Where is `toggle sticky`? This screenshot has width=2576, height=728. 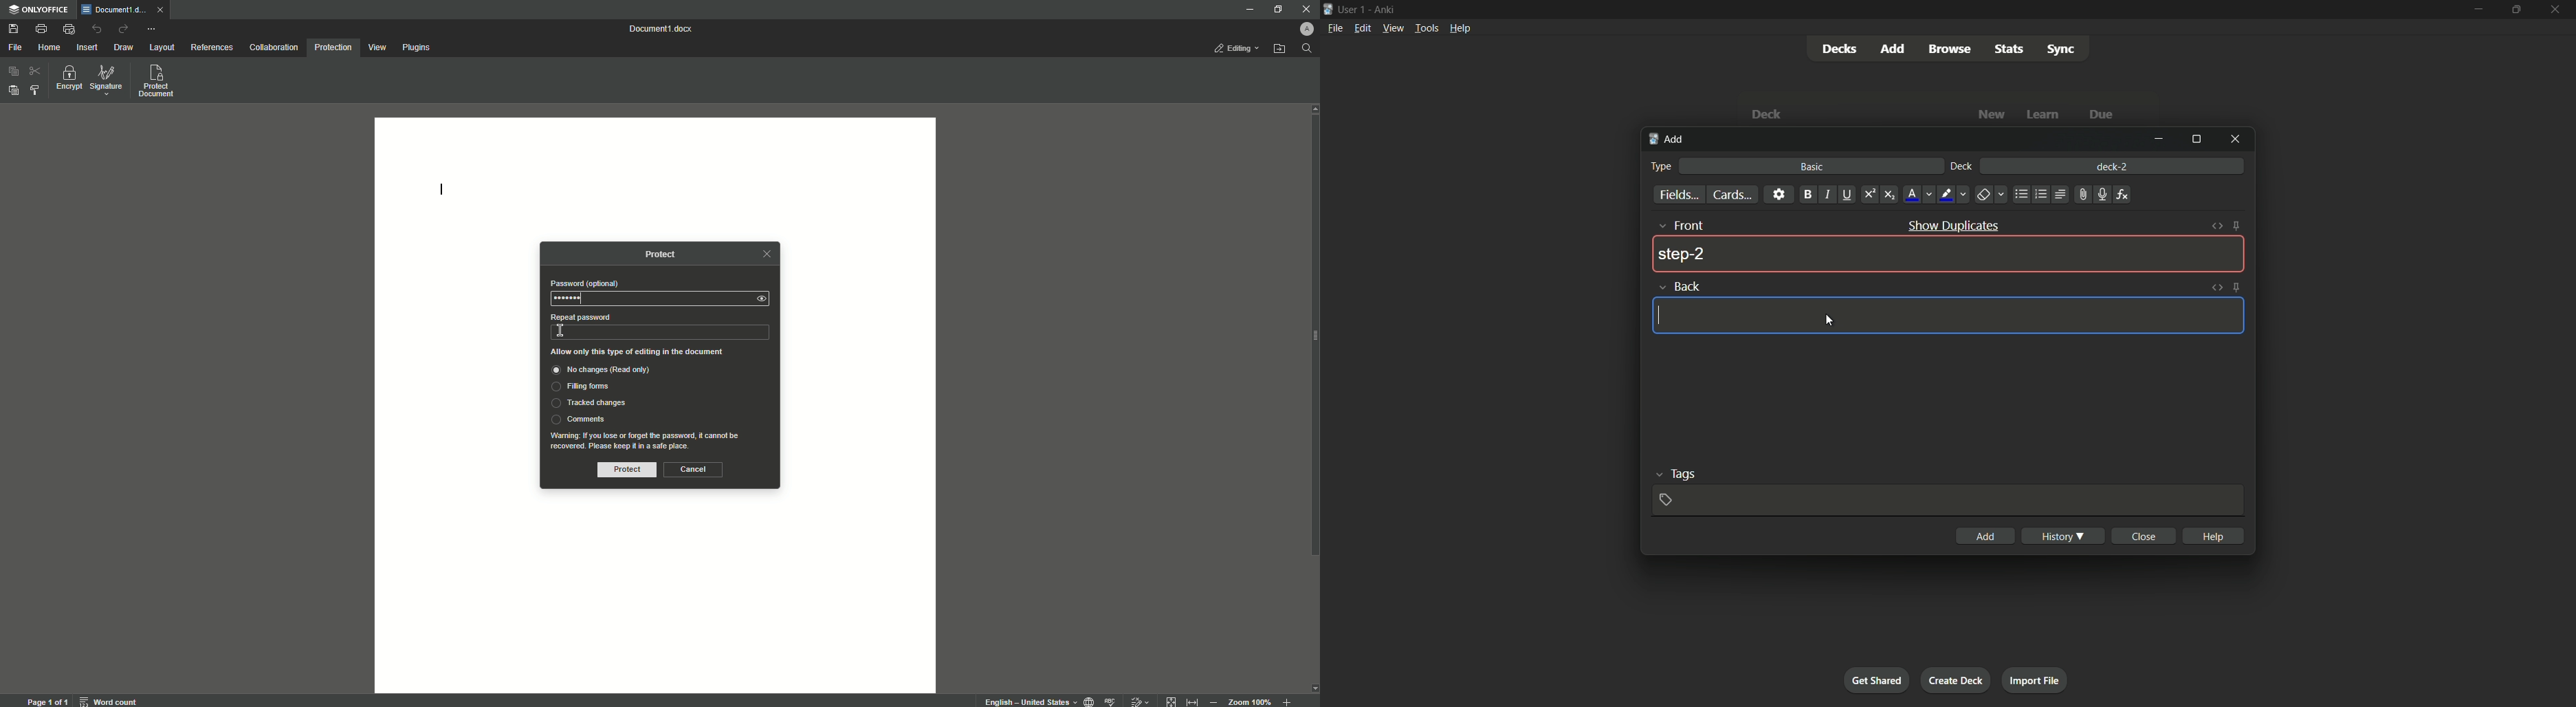
toggle sticky is located at coordinates (2237, 287).